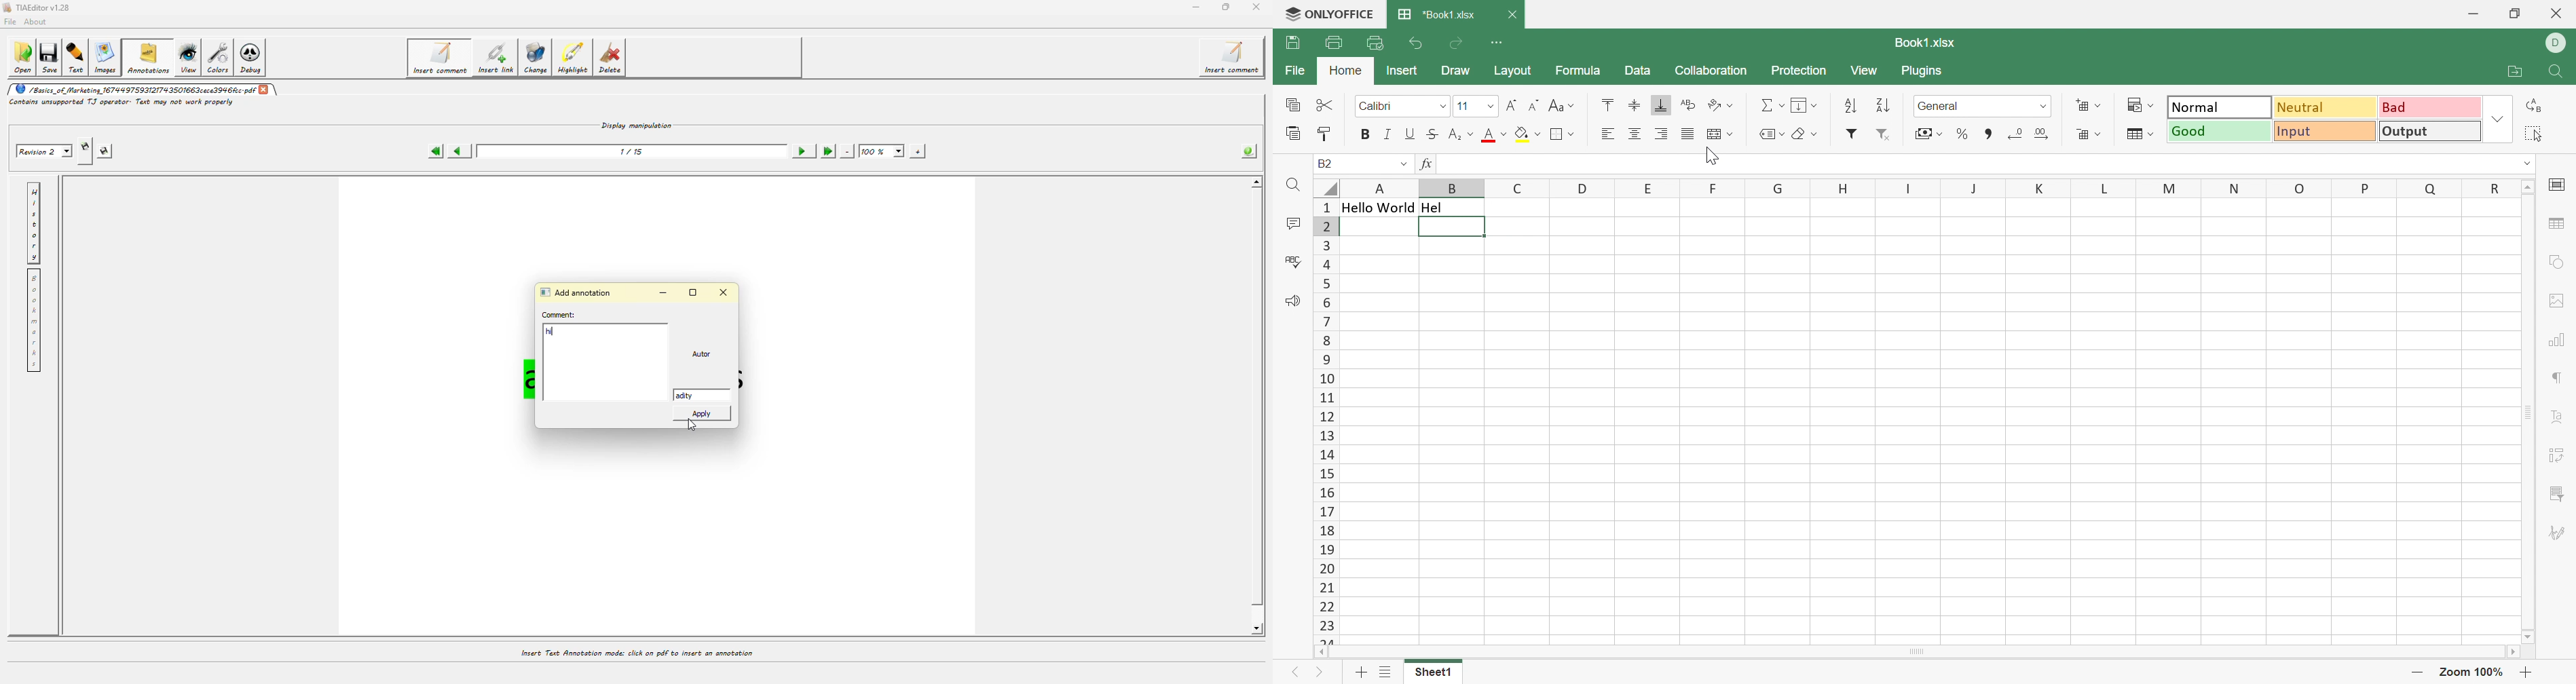  Describe the element at coordinates (2140, 135) in the screenshot. I see `Format as table template` at that location.